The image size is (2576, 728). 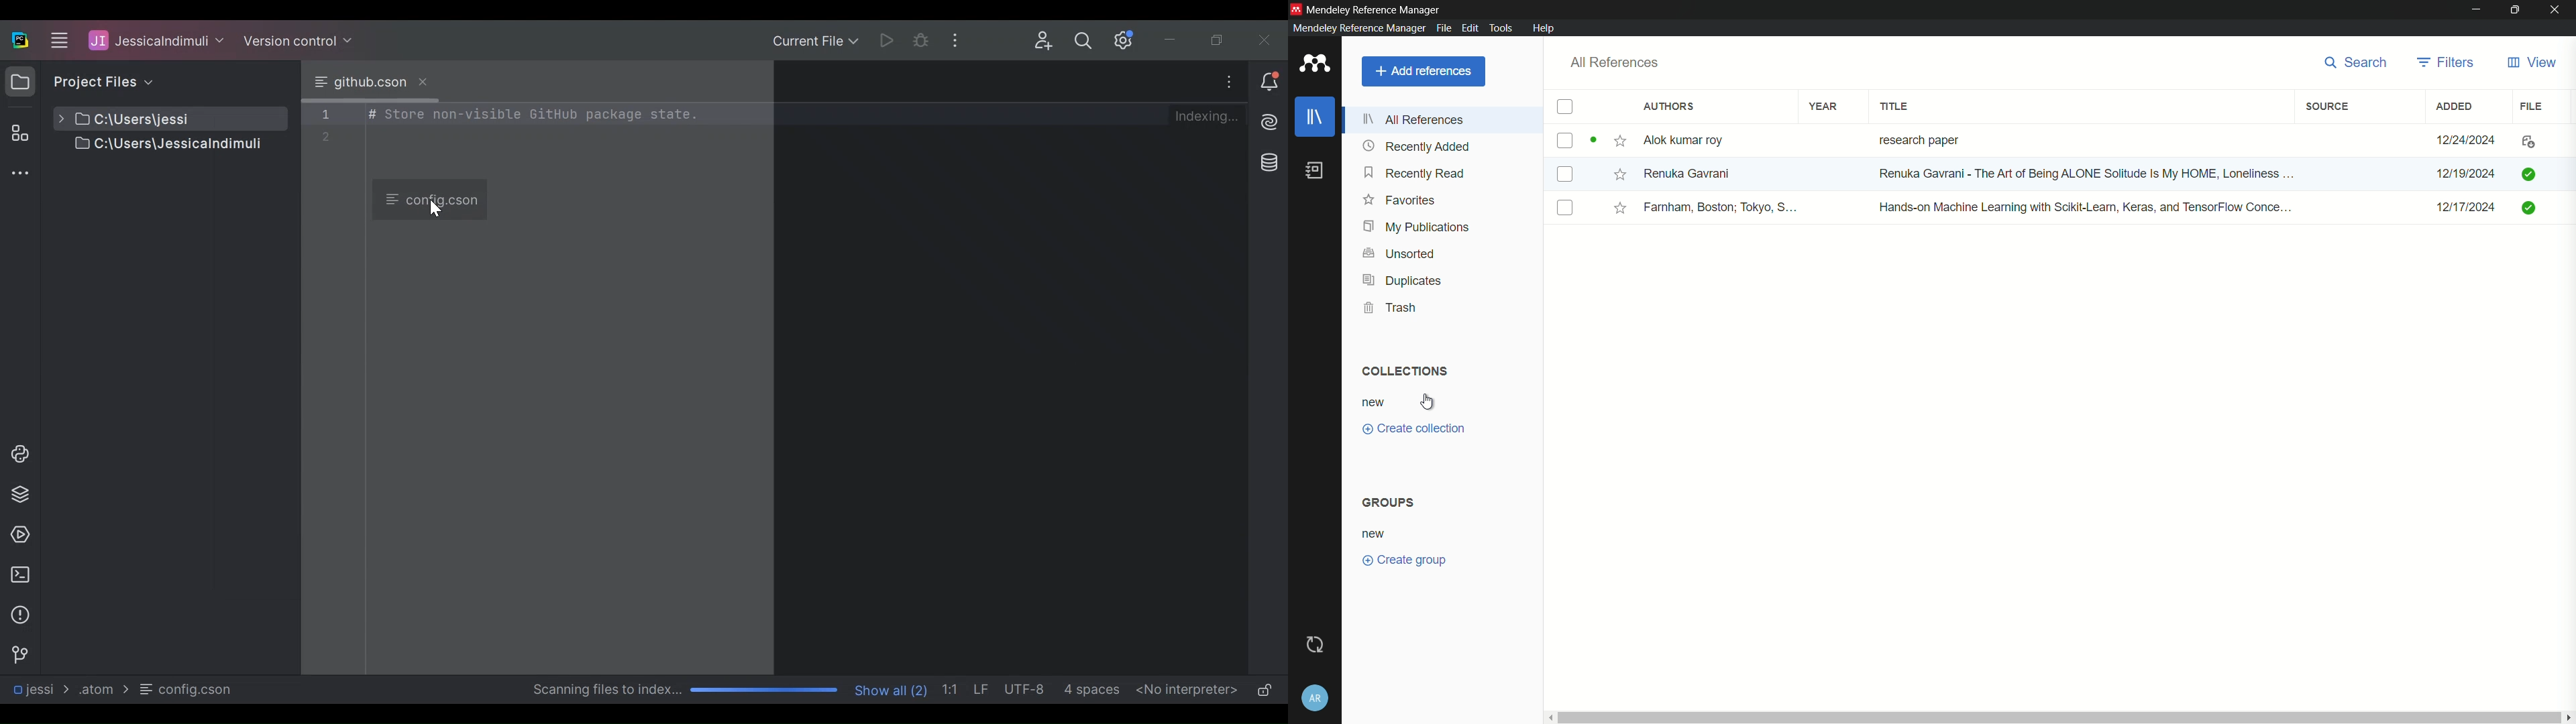 What do you see at coordinates (1469, 27) in the screenshot?
I see `edit menu` at bounding box center [1469, 27].